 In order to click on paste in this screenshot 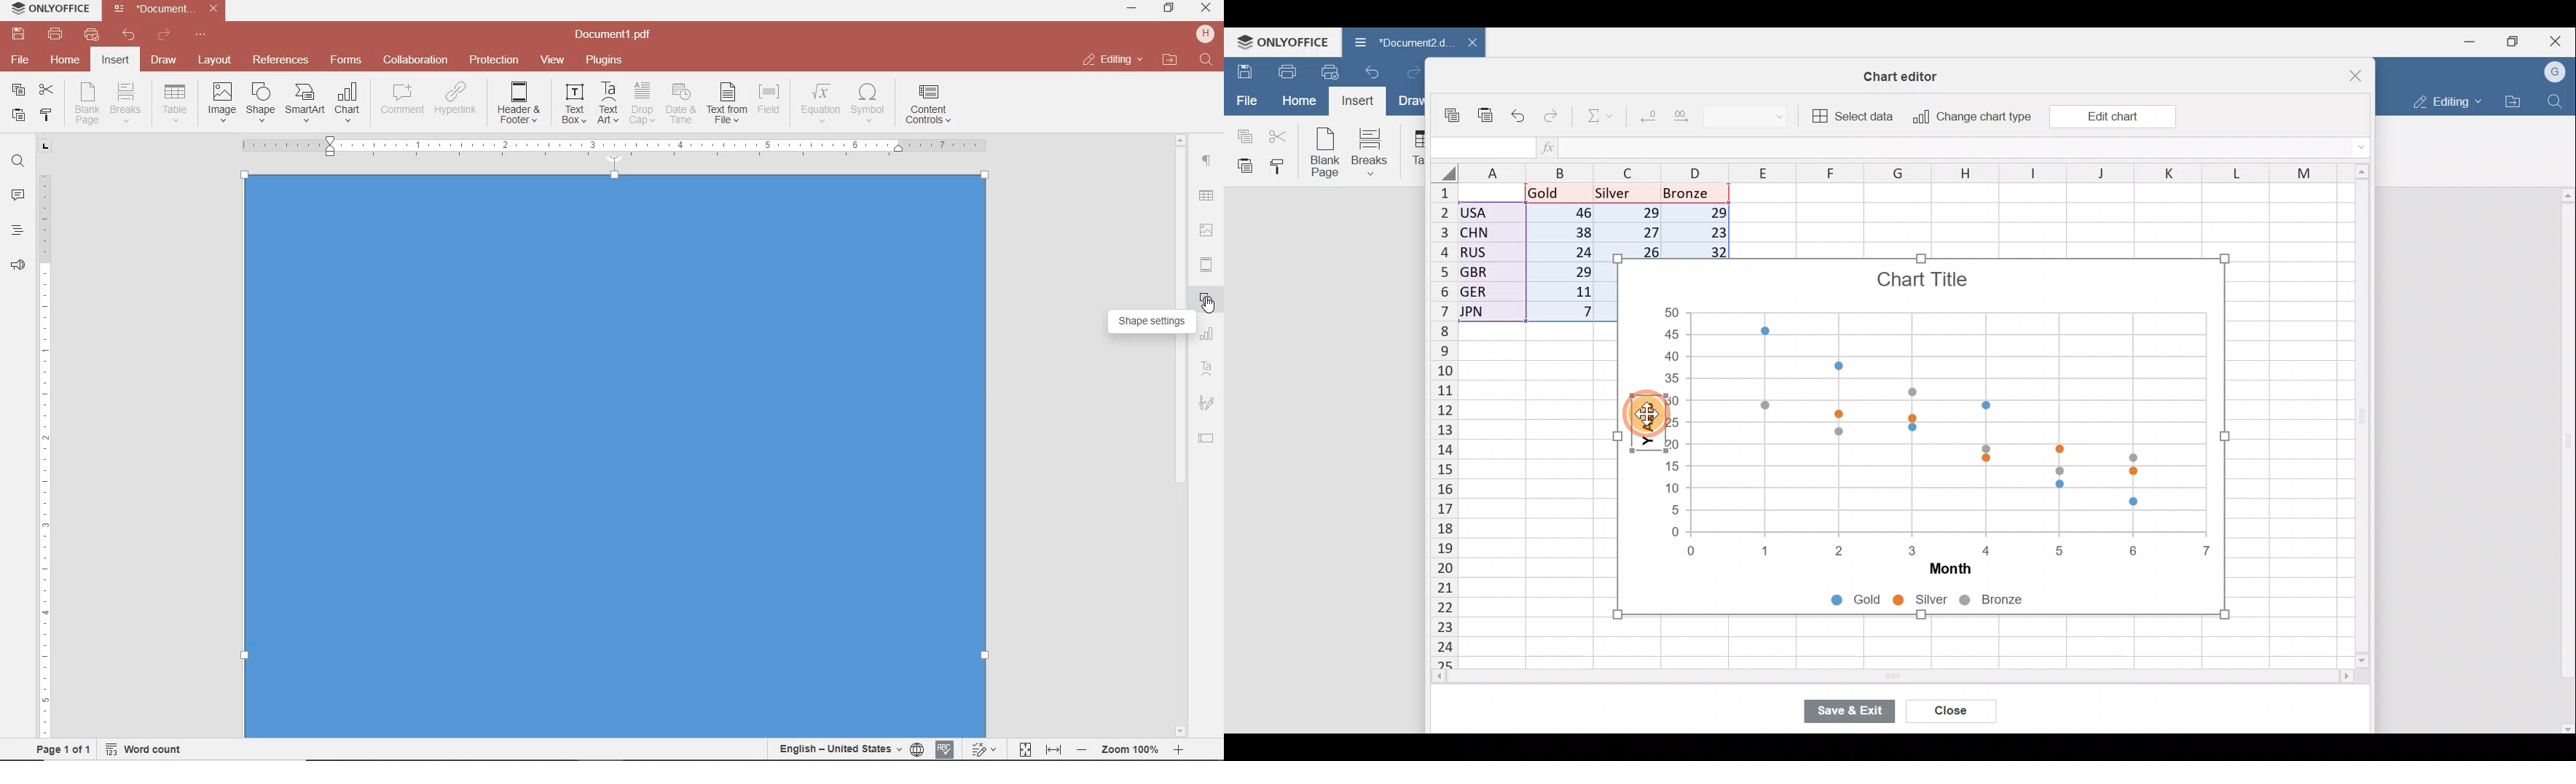, I will do `click(17, 114)`.